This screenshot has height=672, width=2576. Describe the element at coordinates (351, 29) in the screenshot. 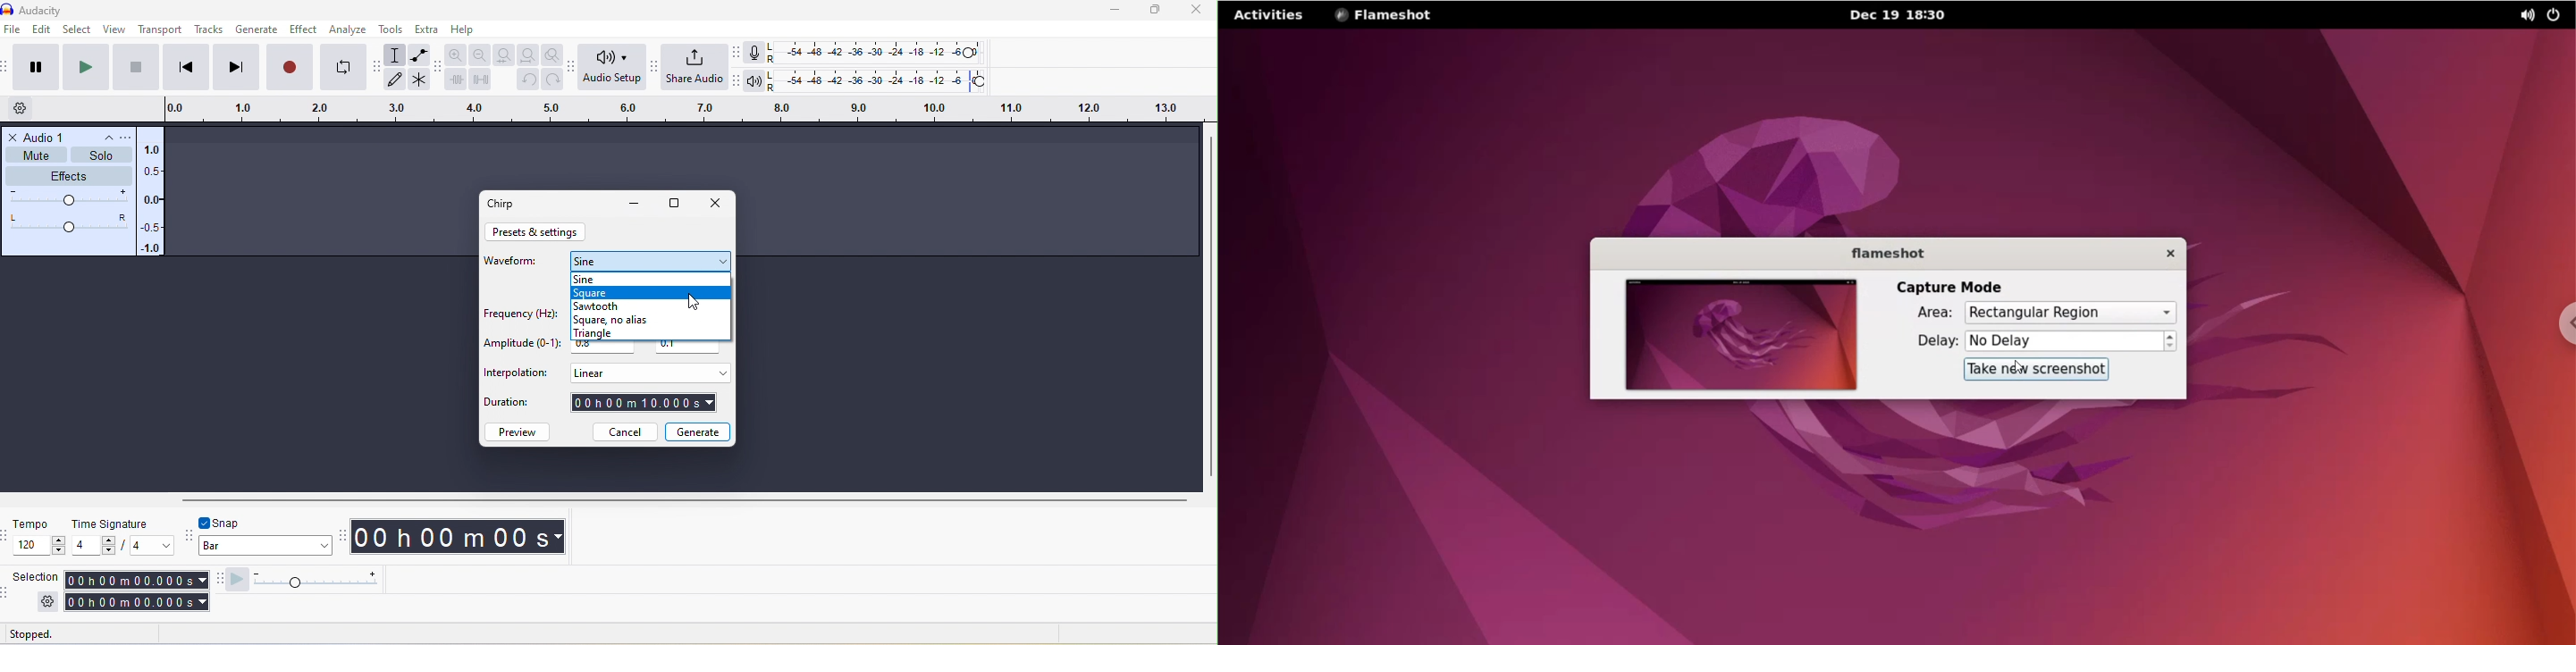

I see `analyze` at that location.